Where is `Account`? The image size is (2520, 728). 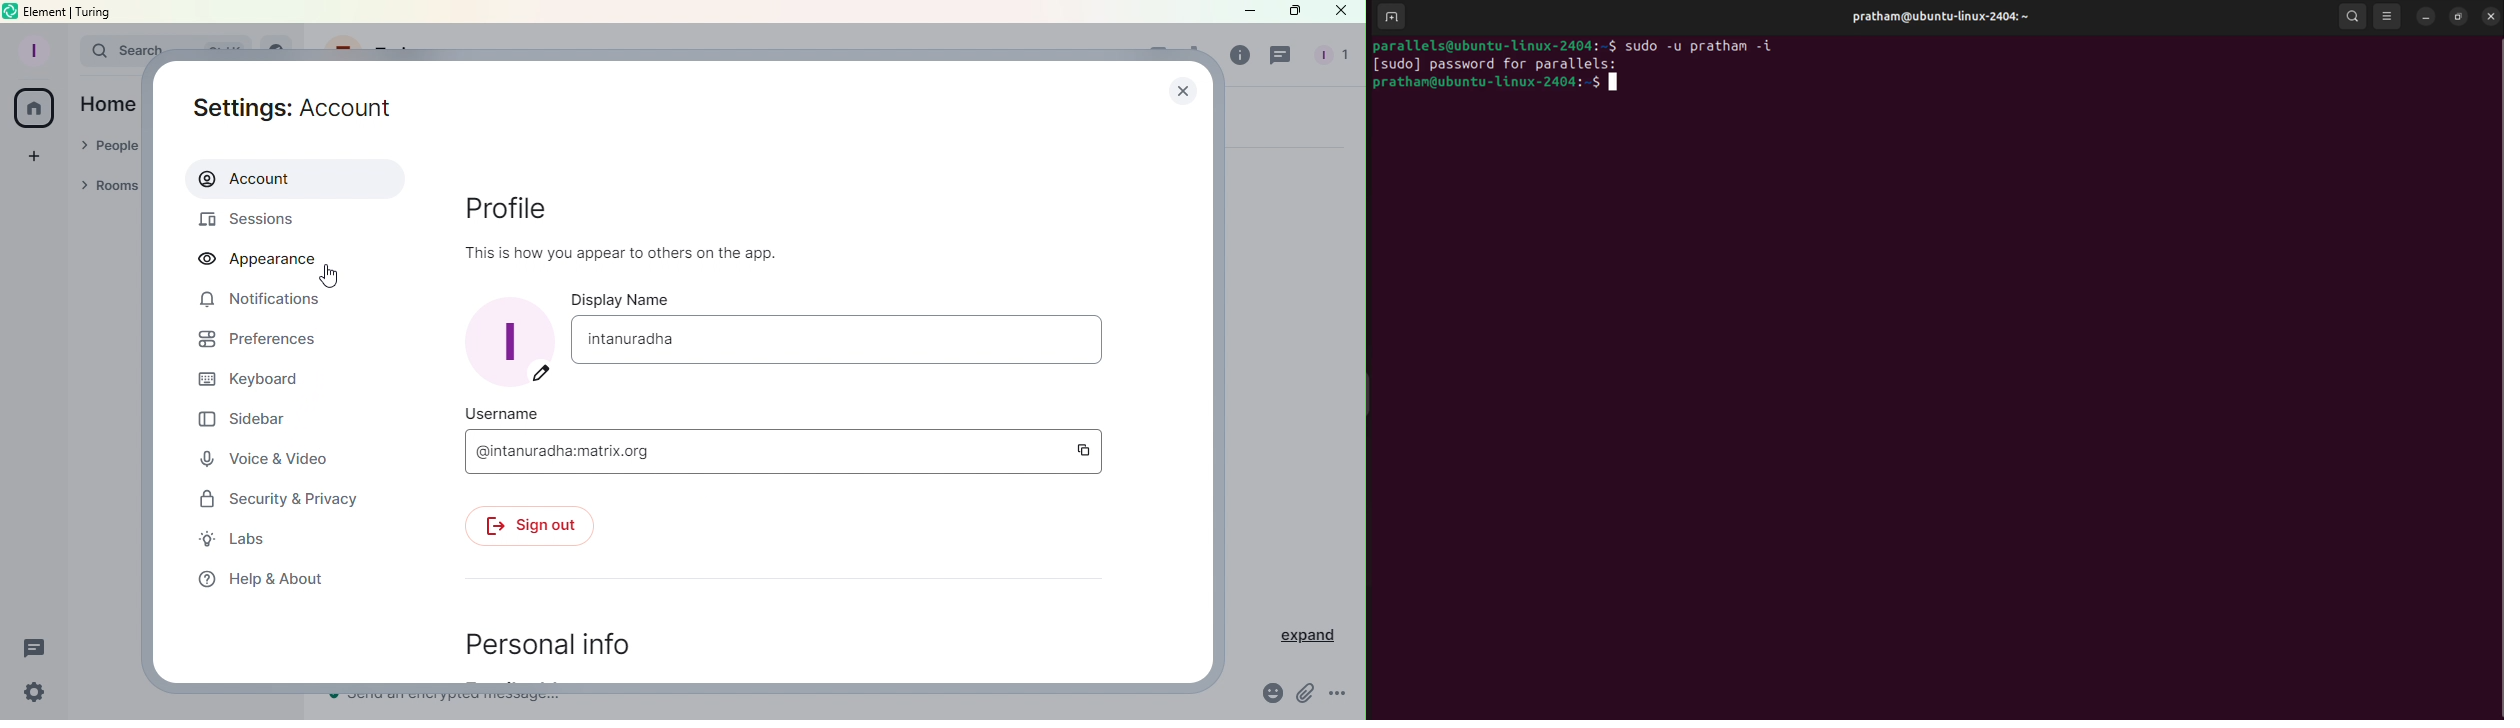 Account is located at coordinates (292, 181).